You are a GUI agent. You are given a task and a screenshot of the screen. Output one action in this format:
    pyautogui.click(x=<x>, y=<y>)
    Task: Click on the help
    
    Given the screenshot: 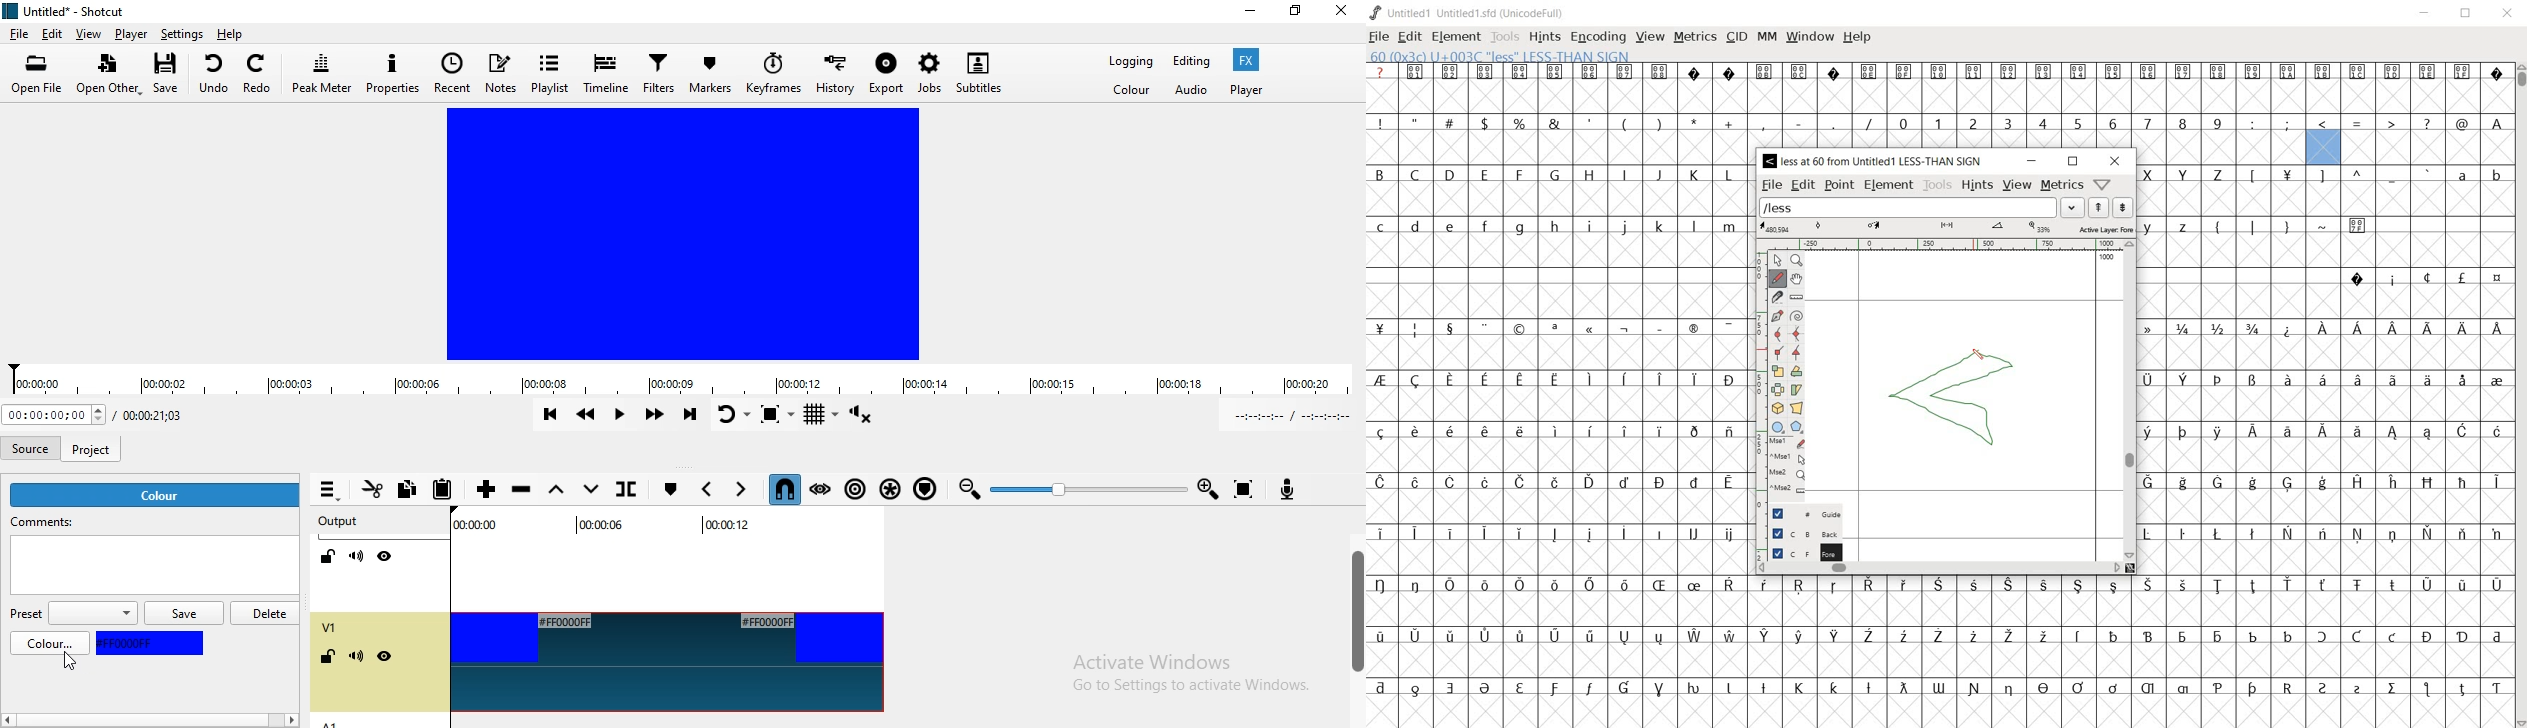 What is the action you would take?
    pyautogui.click(x=231, y=34)
    